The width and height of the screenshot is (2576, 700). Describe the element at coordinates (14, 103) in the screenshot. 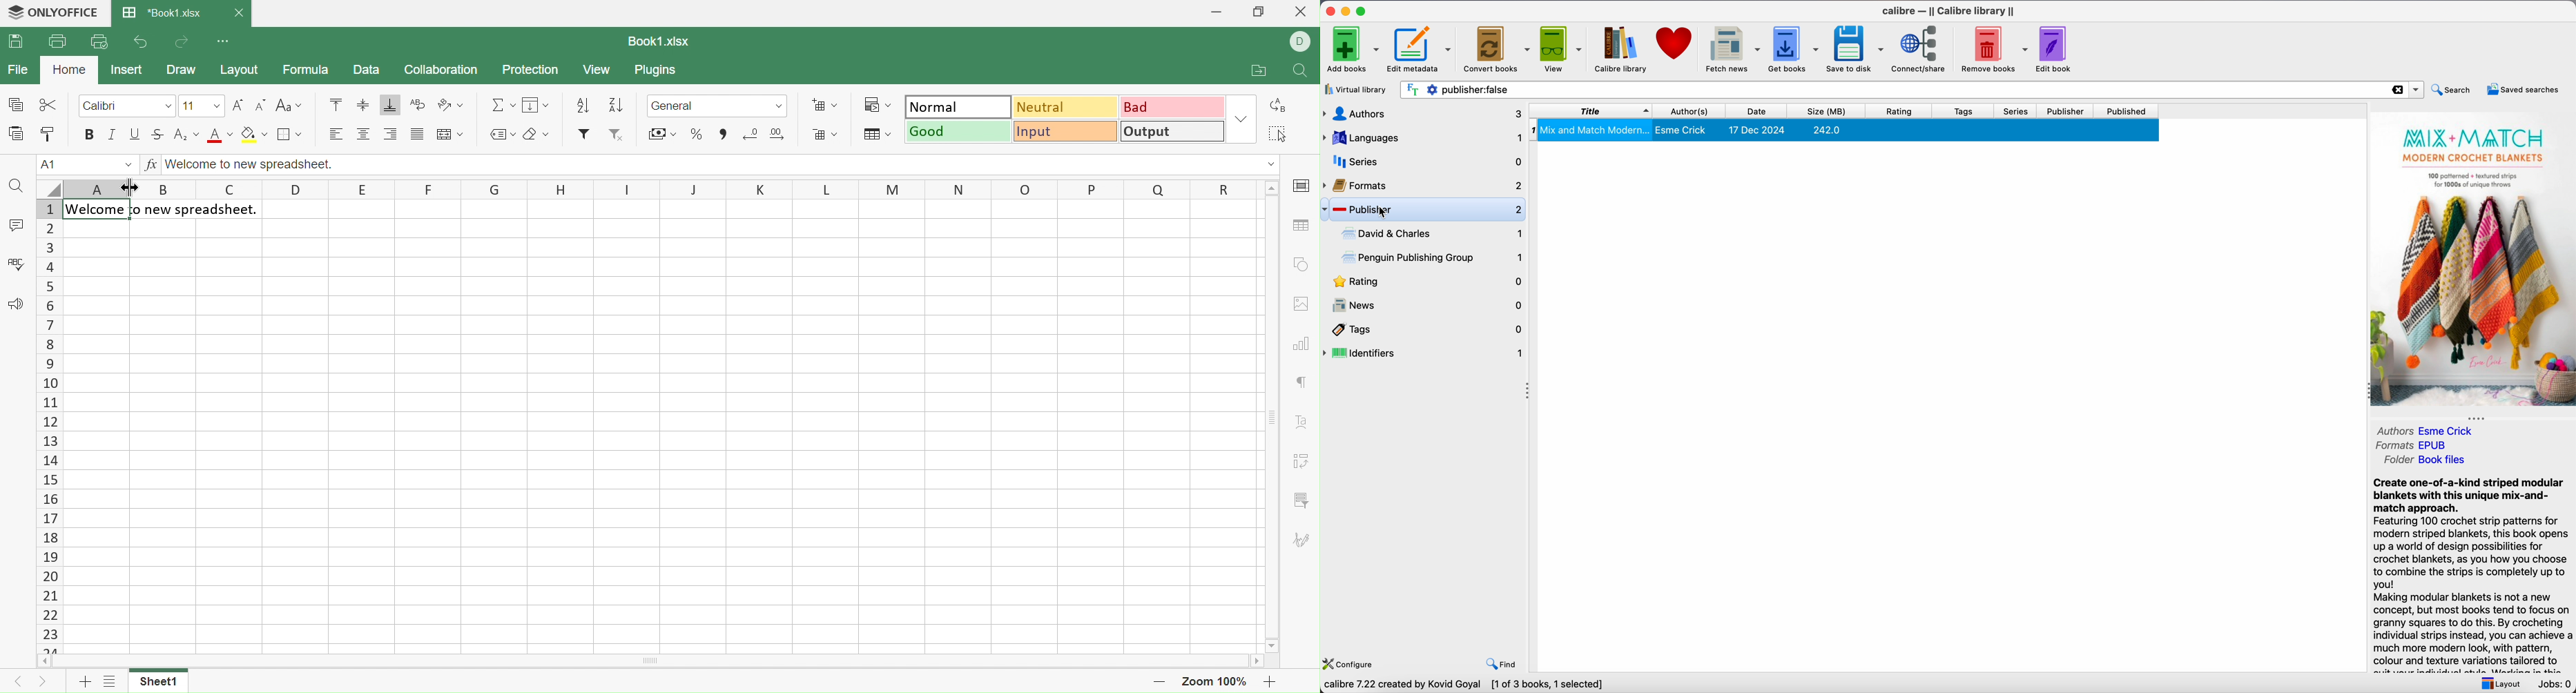

I see `Copy` at that location.